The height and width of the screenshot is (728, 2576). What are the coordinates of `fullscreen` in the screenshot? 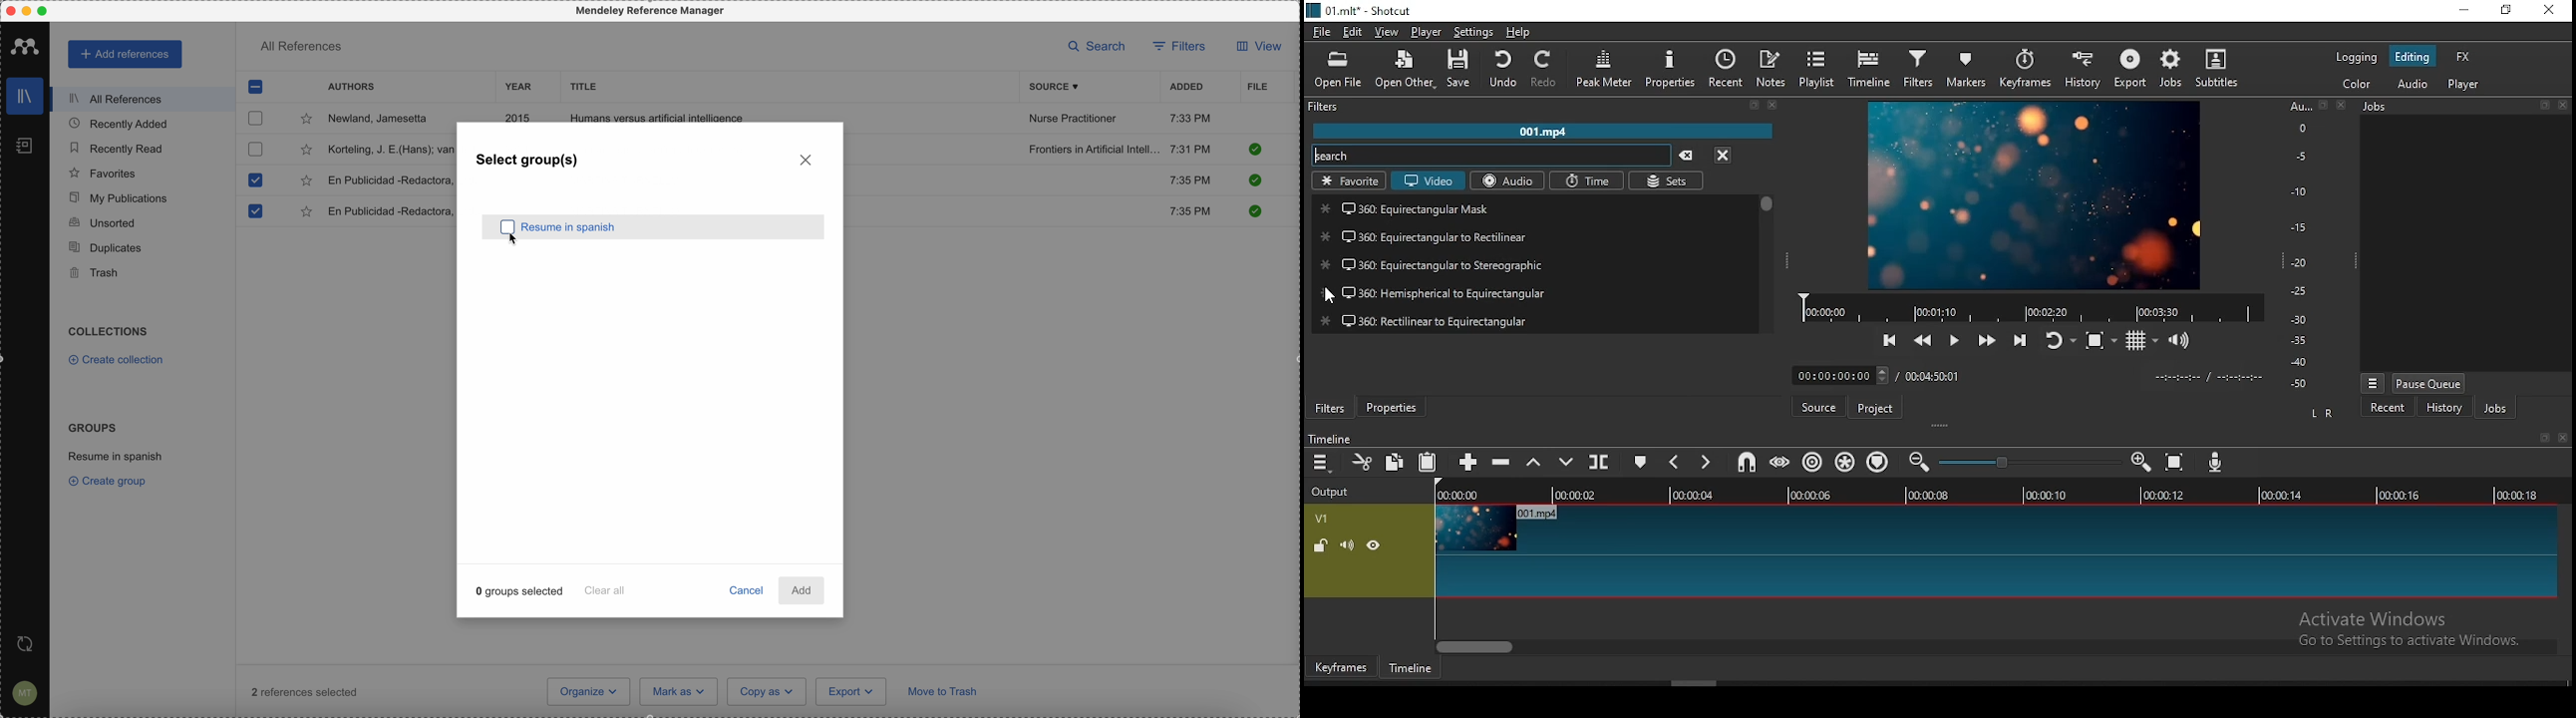 It's located at (2324, 107).